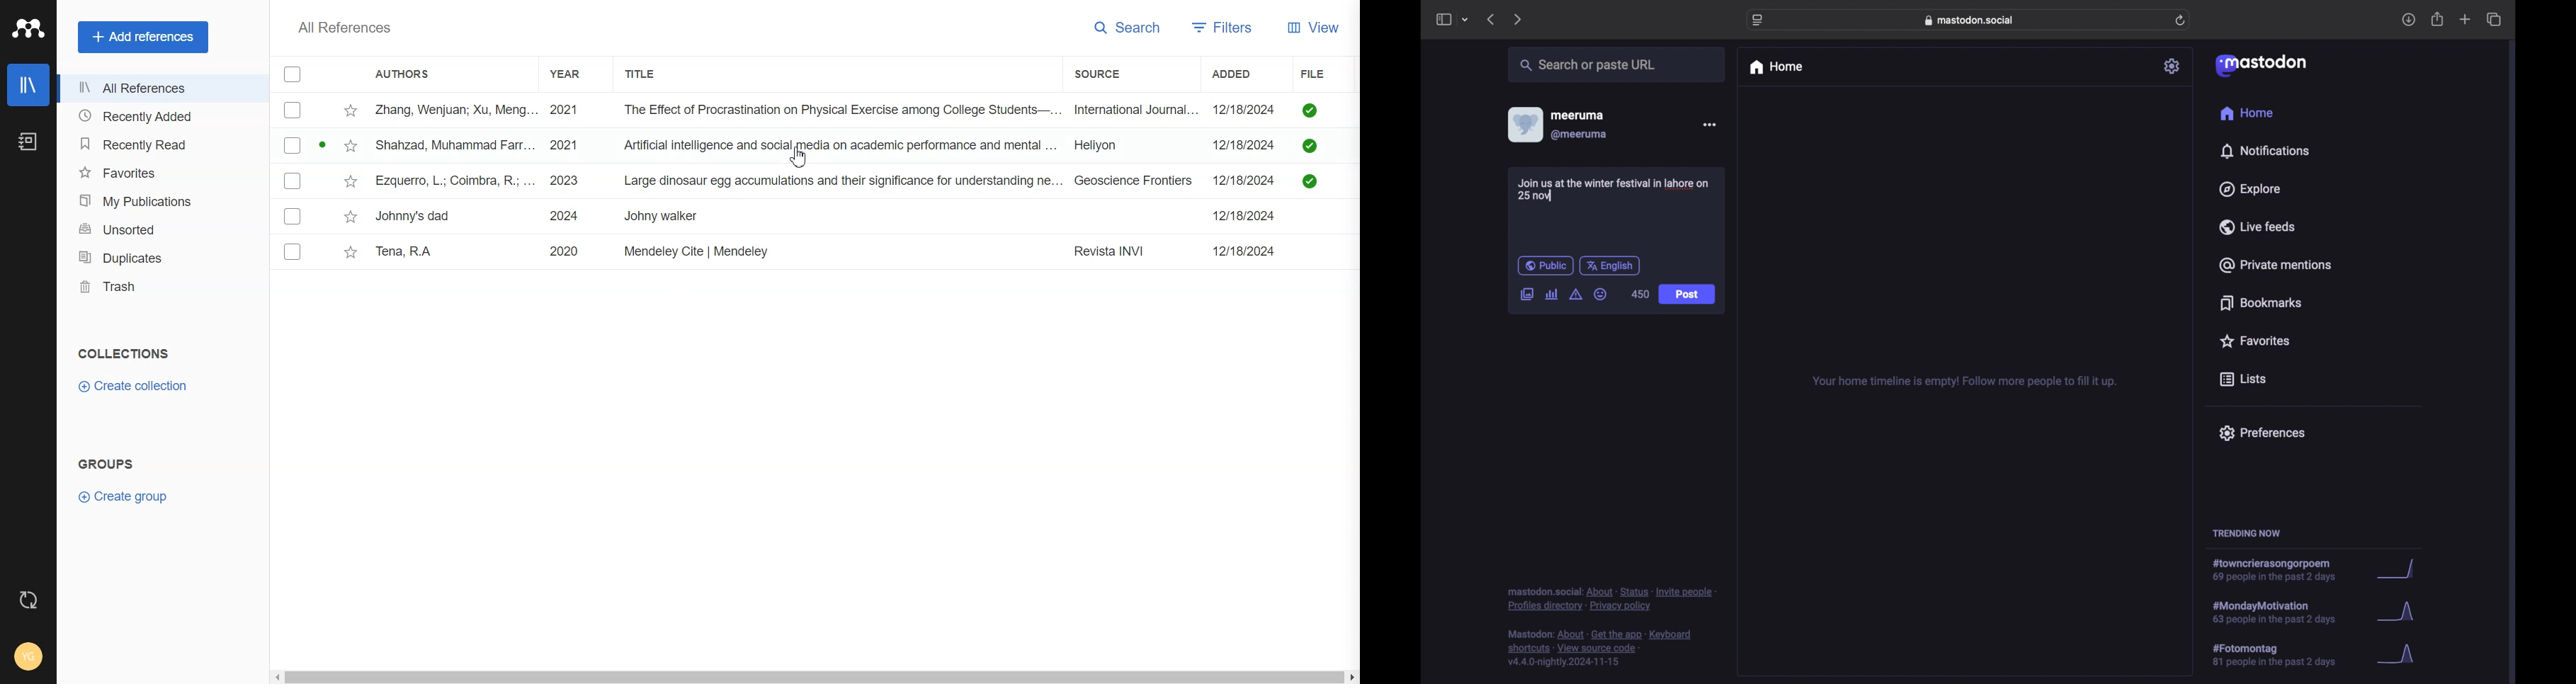 Image resolution: width=2576 pixels, height=700 pixels. I want to click on Add references, so click(143, 36).